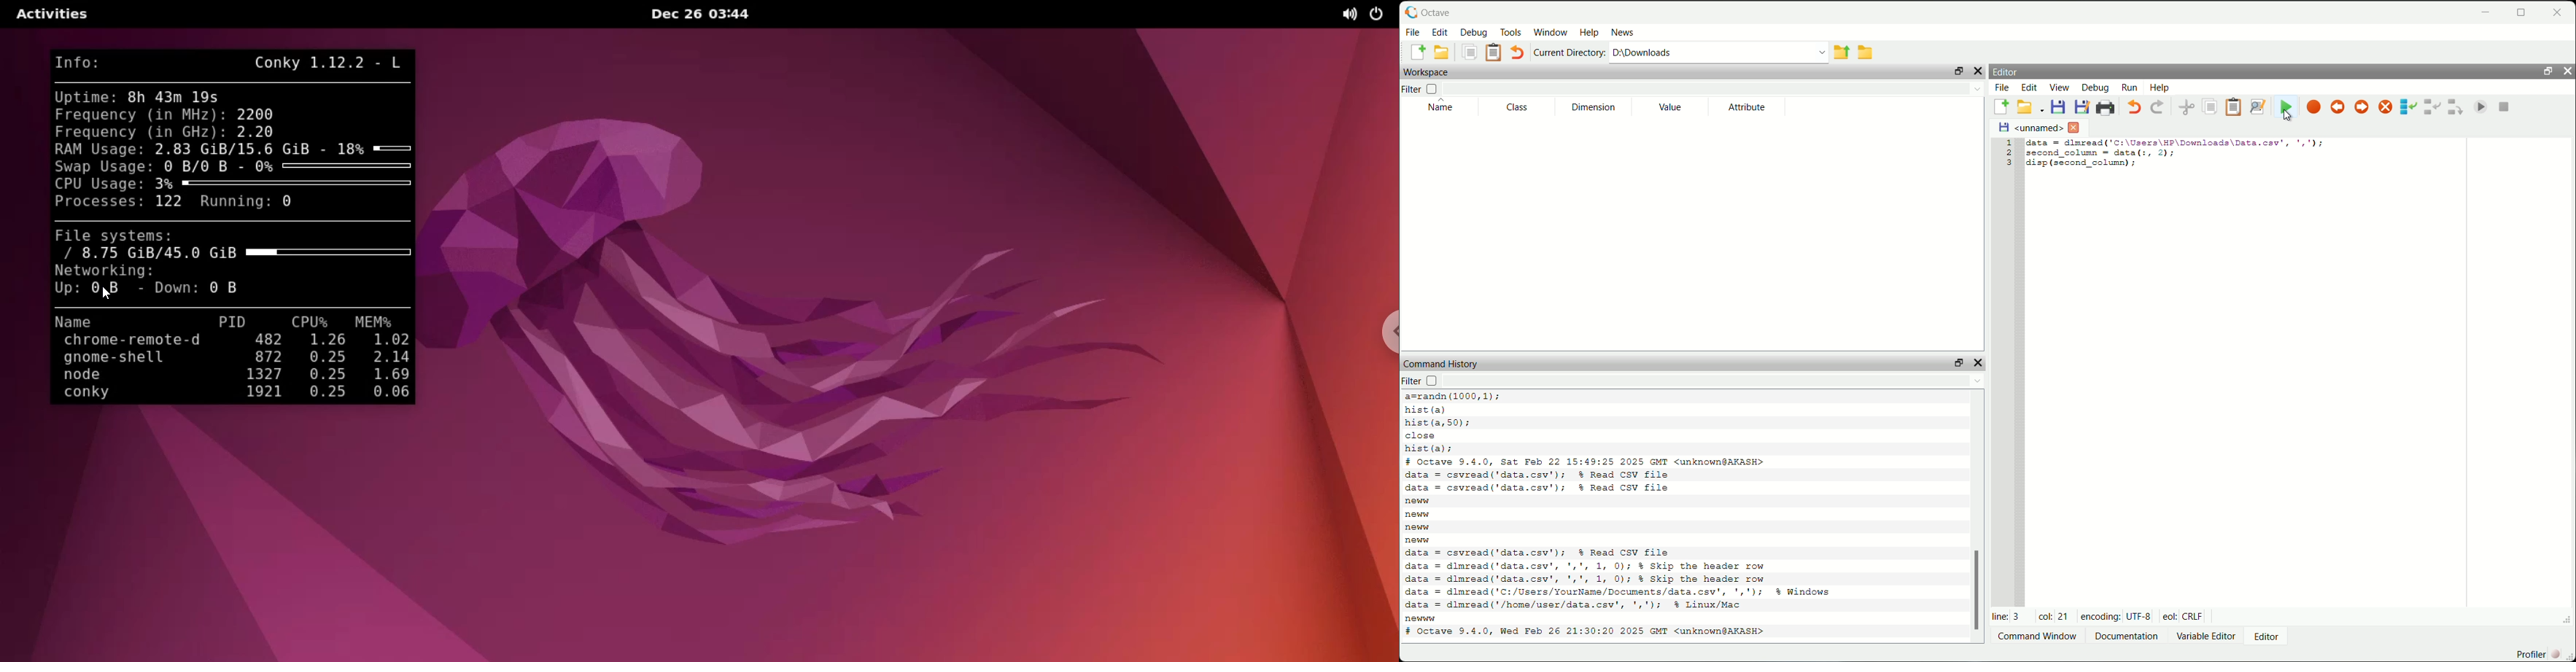  Describe the element at coordinates (2081, 108) in the screenshot. I see `save file as` at that location.